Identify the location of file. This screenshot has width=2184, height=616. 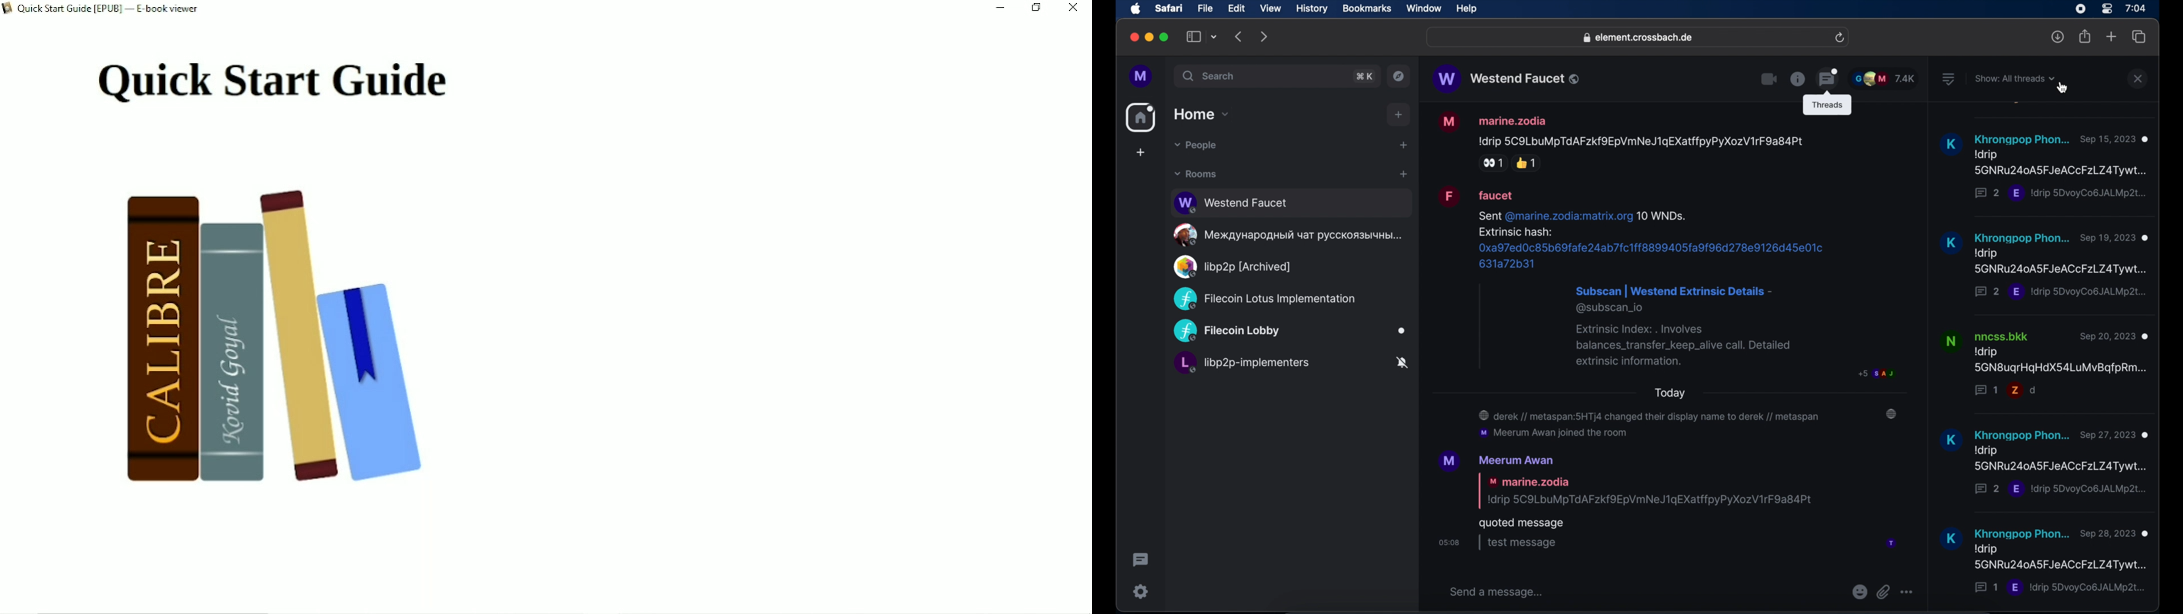
(1205, 9).